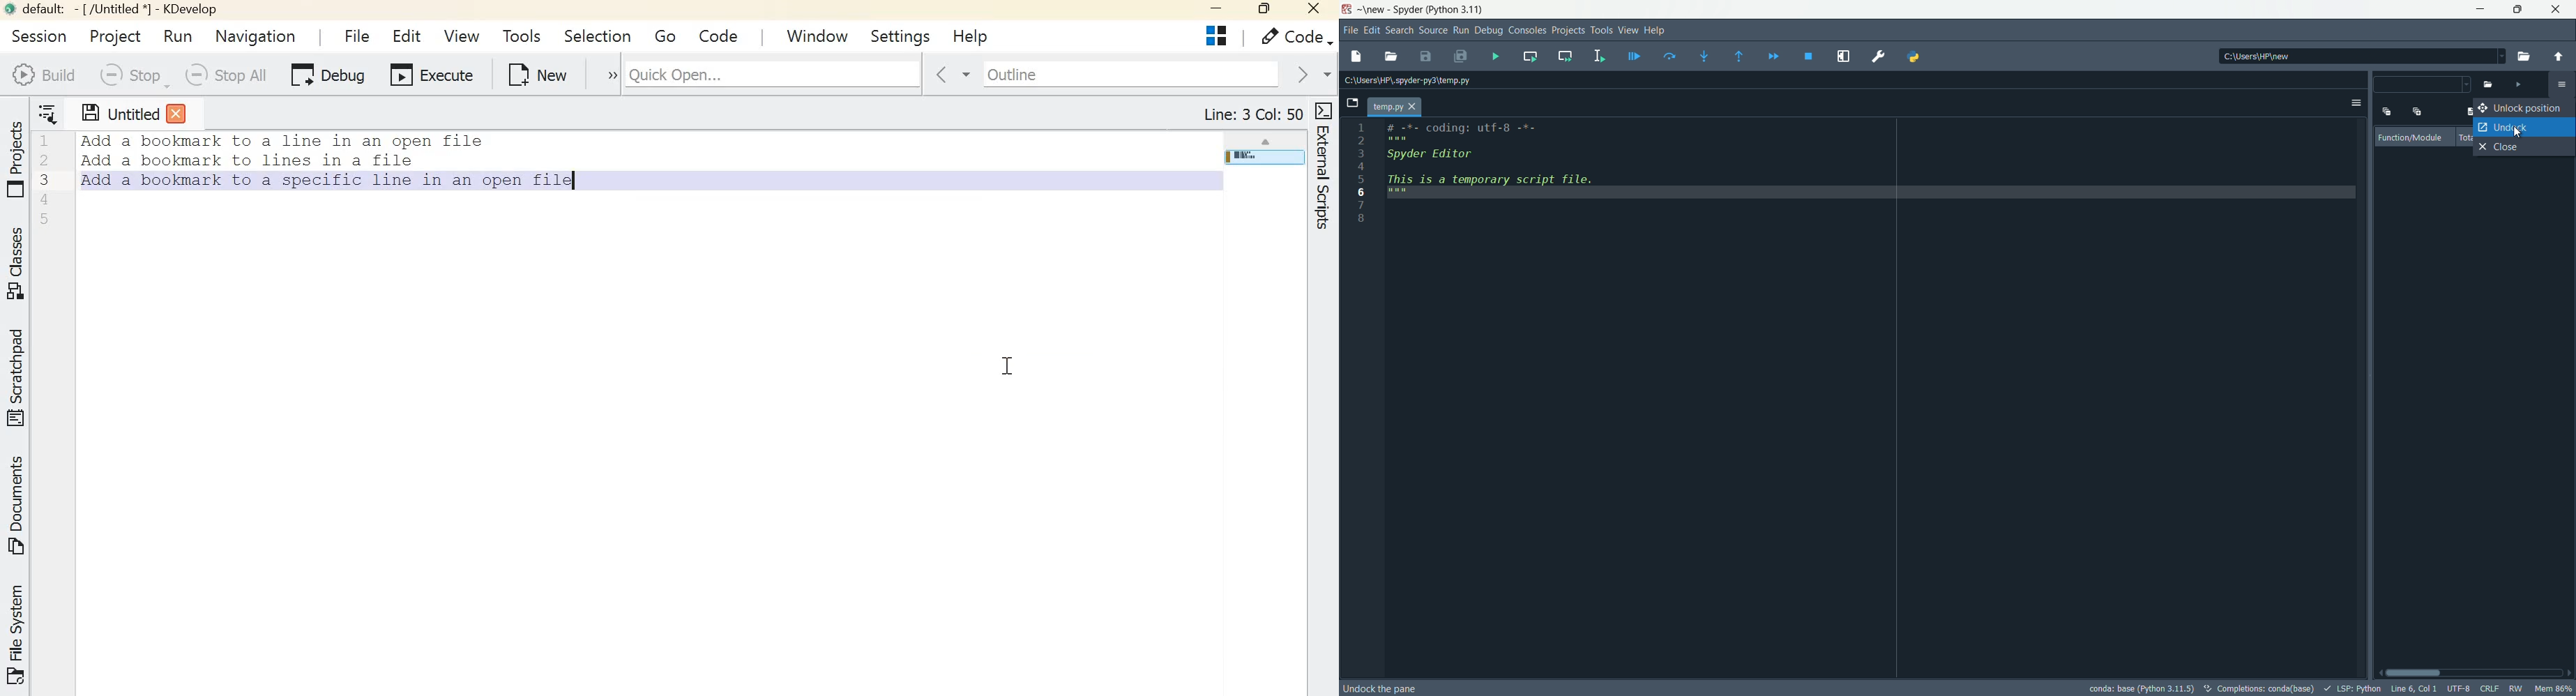  I want to click on new, so click(1373, 10).